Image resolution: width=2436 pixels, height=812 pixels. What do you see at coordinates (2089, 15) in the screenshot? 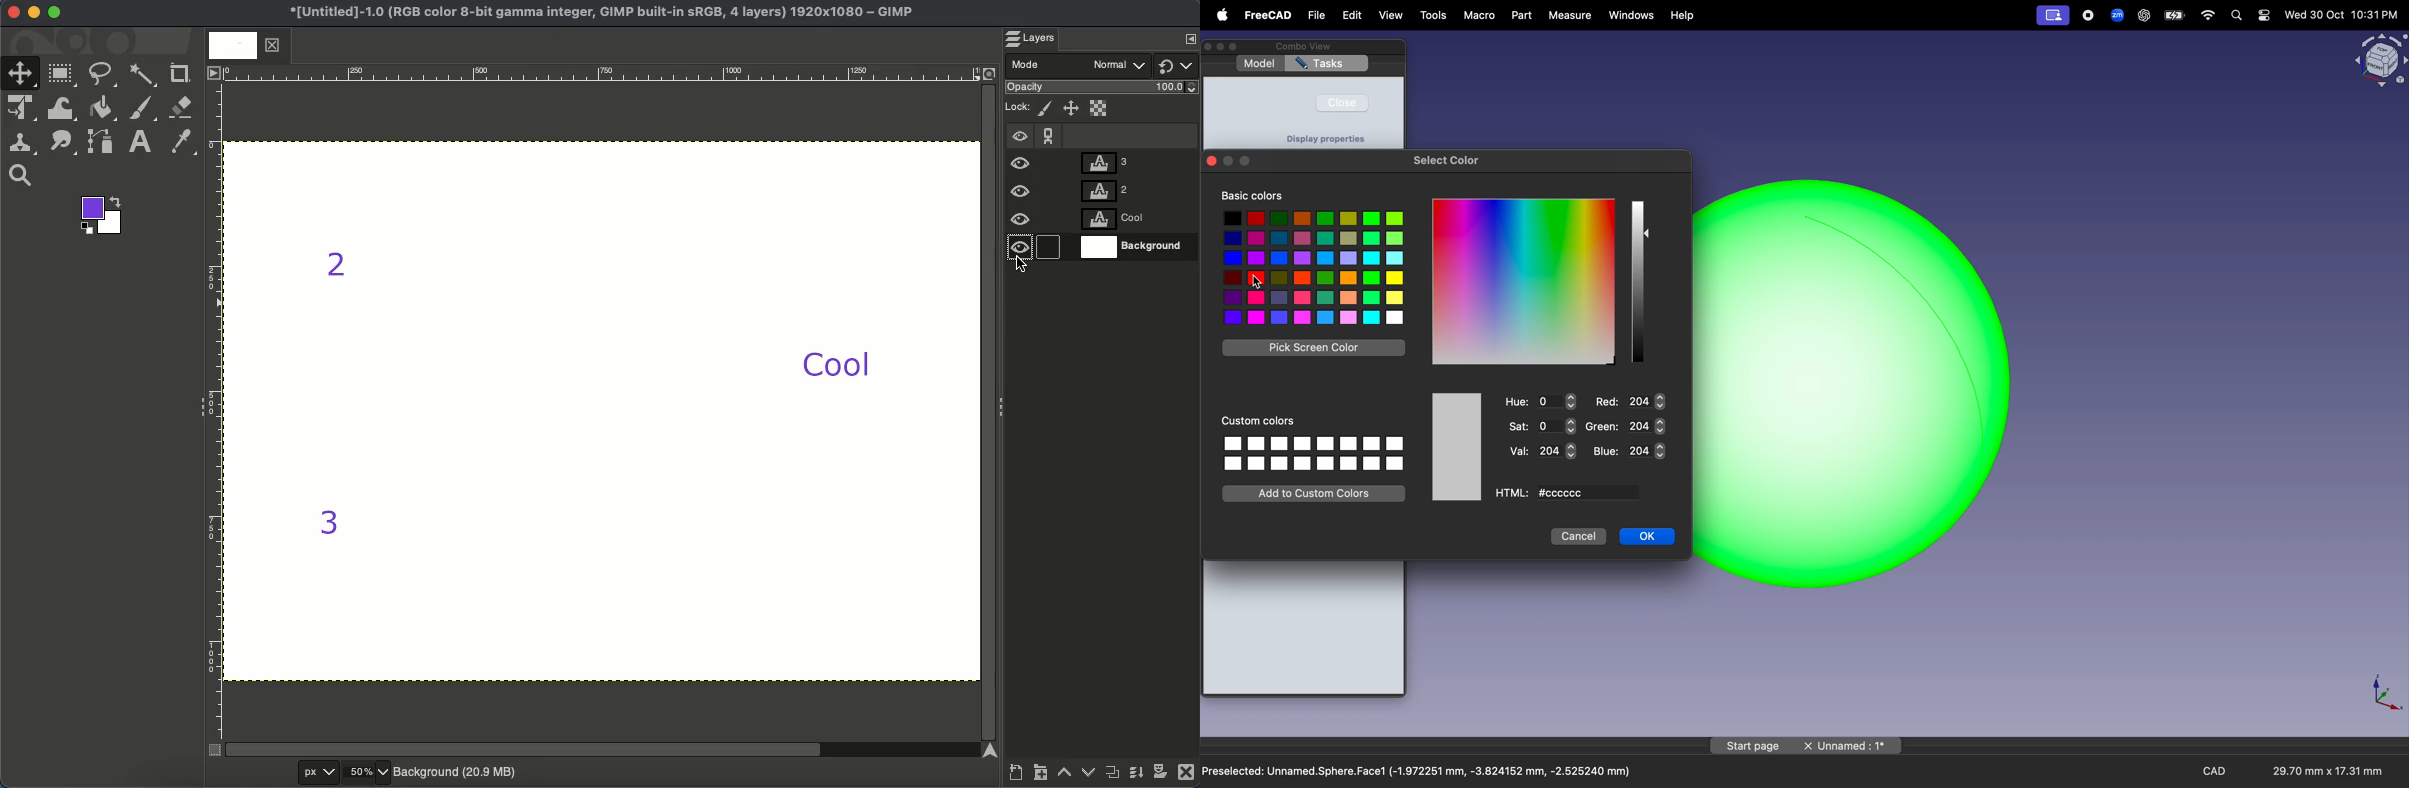
I see `record` at bounding box center [2089, 15].